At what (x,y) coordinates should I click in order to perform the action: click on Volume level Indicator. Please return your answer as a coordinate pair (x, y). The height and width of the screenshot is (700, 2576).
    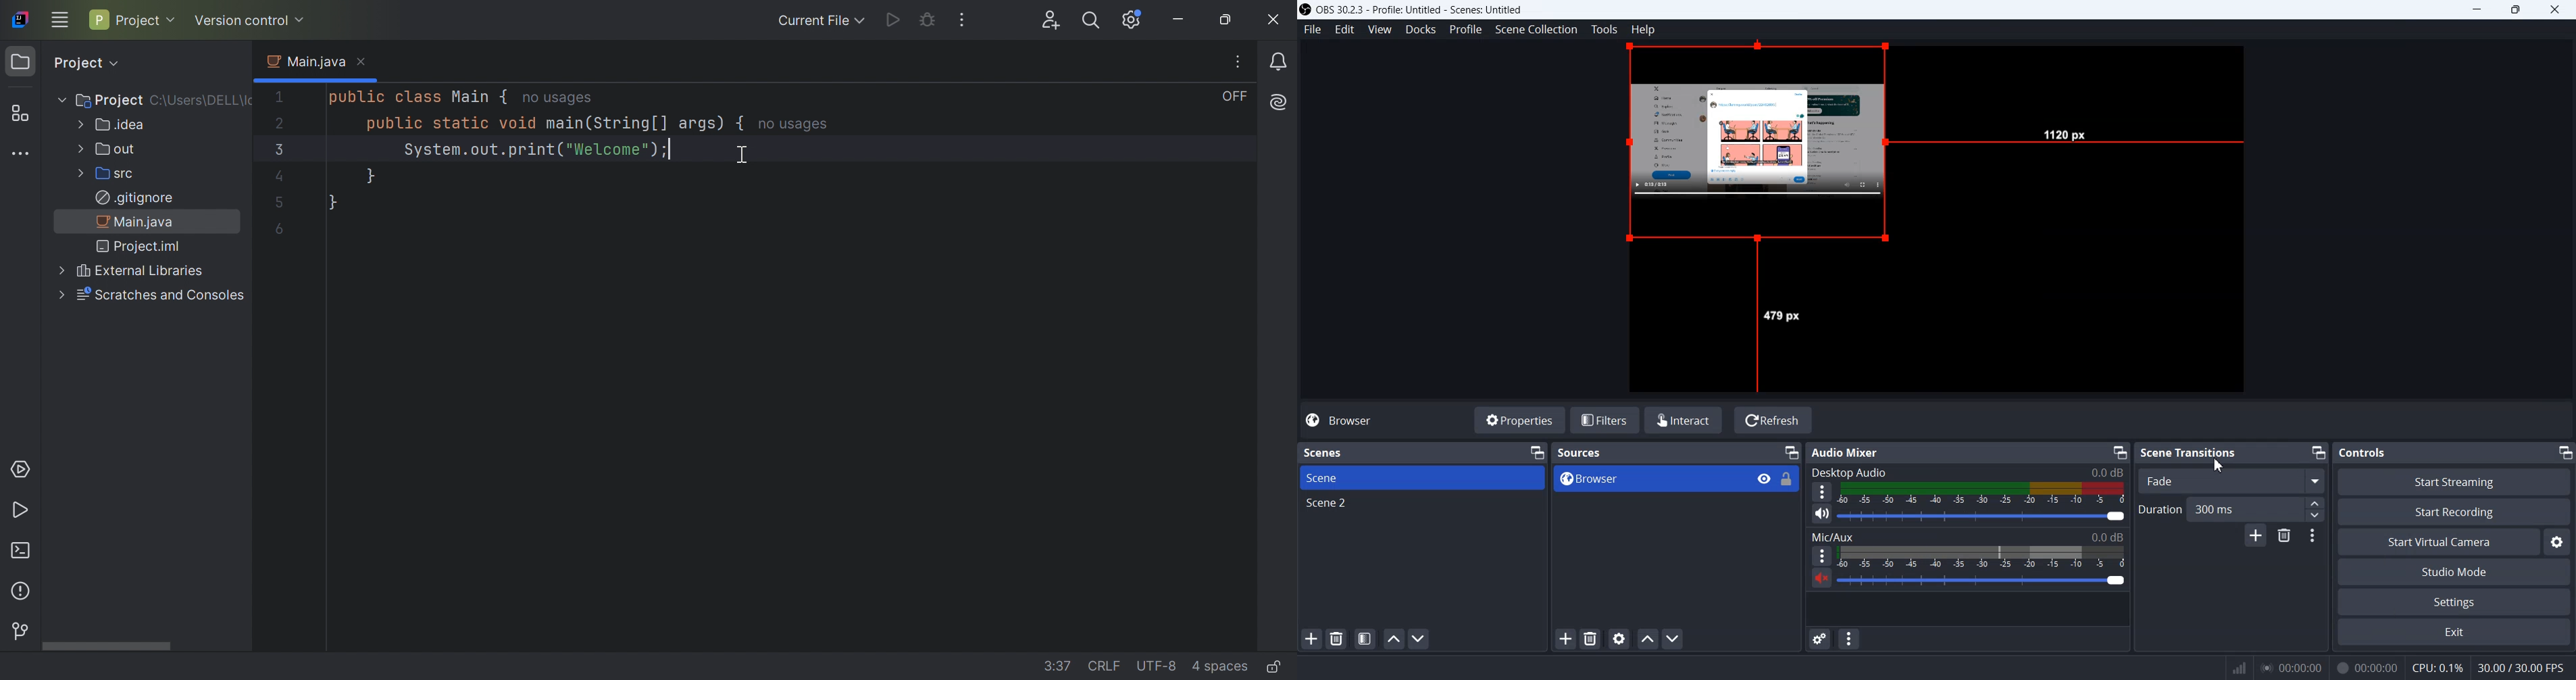
    Looking at the image, I should click on (1983, 494).